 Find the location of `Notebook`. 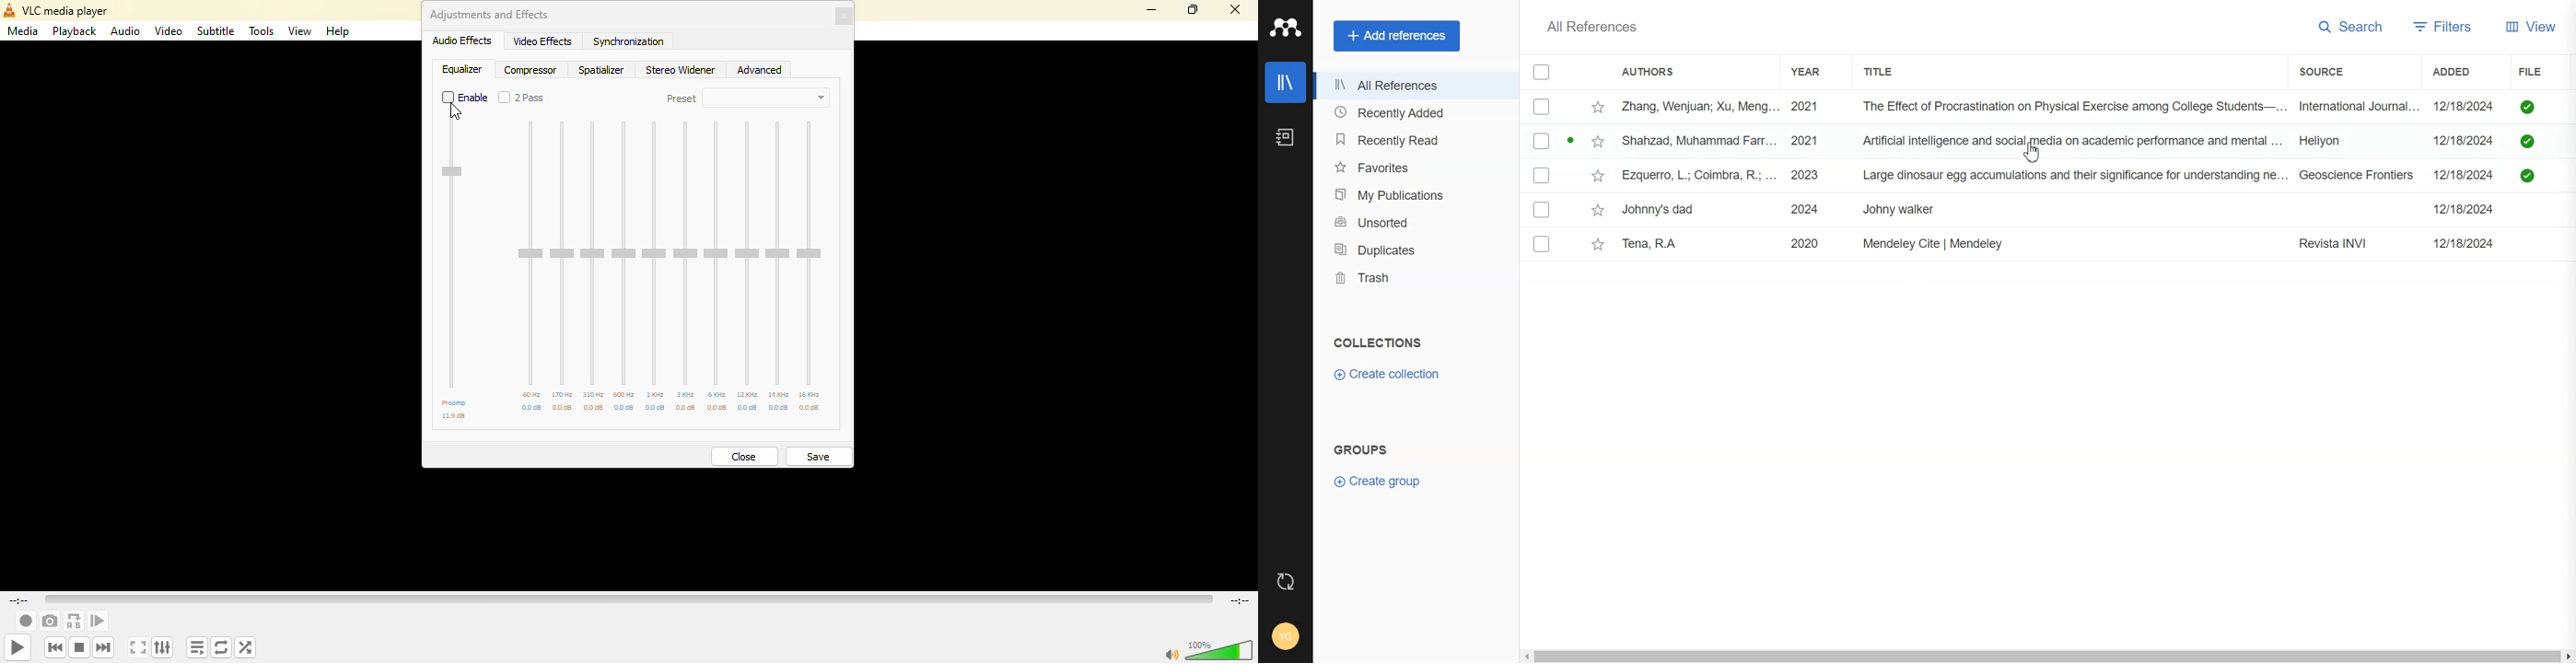

Notebook is located at coordinates (1285, 137).